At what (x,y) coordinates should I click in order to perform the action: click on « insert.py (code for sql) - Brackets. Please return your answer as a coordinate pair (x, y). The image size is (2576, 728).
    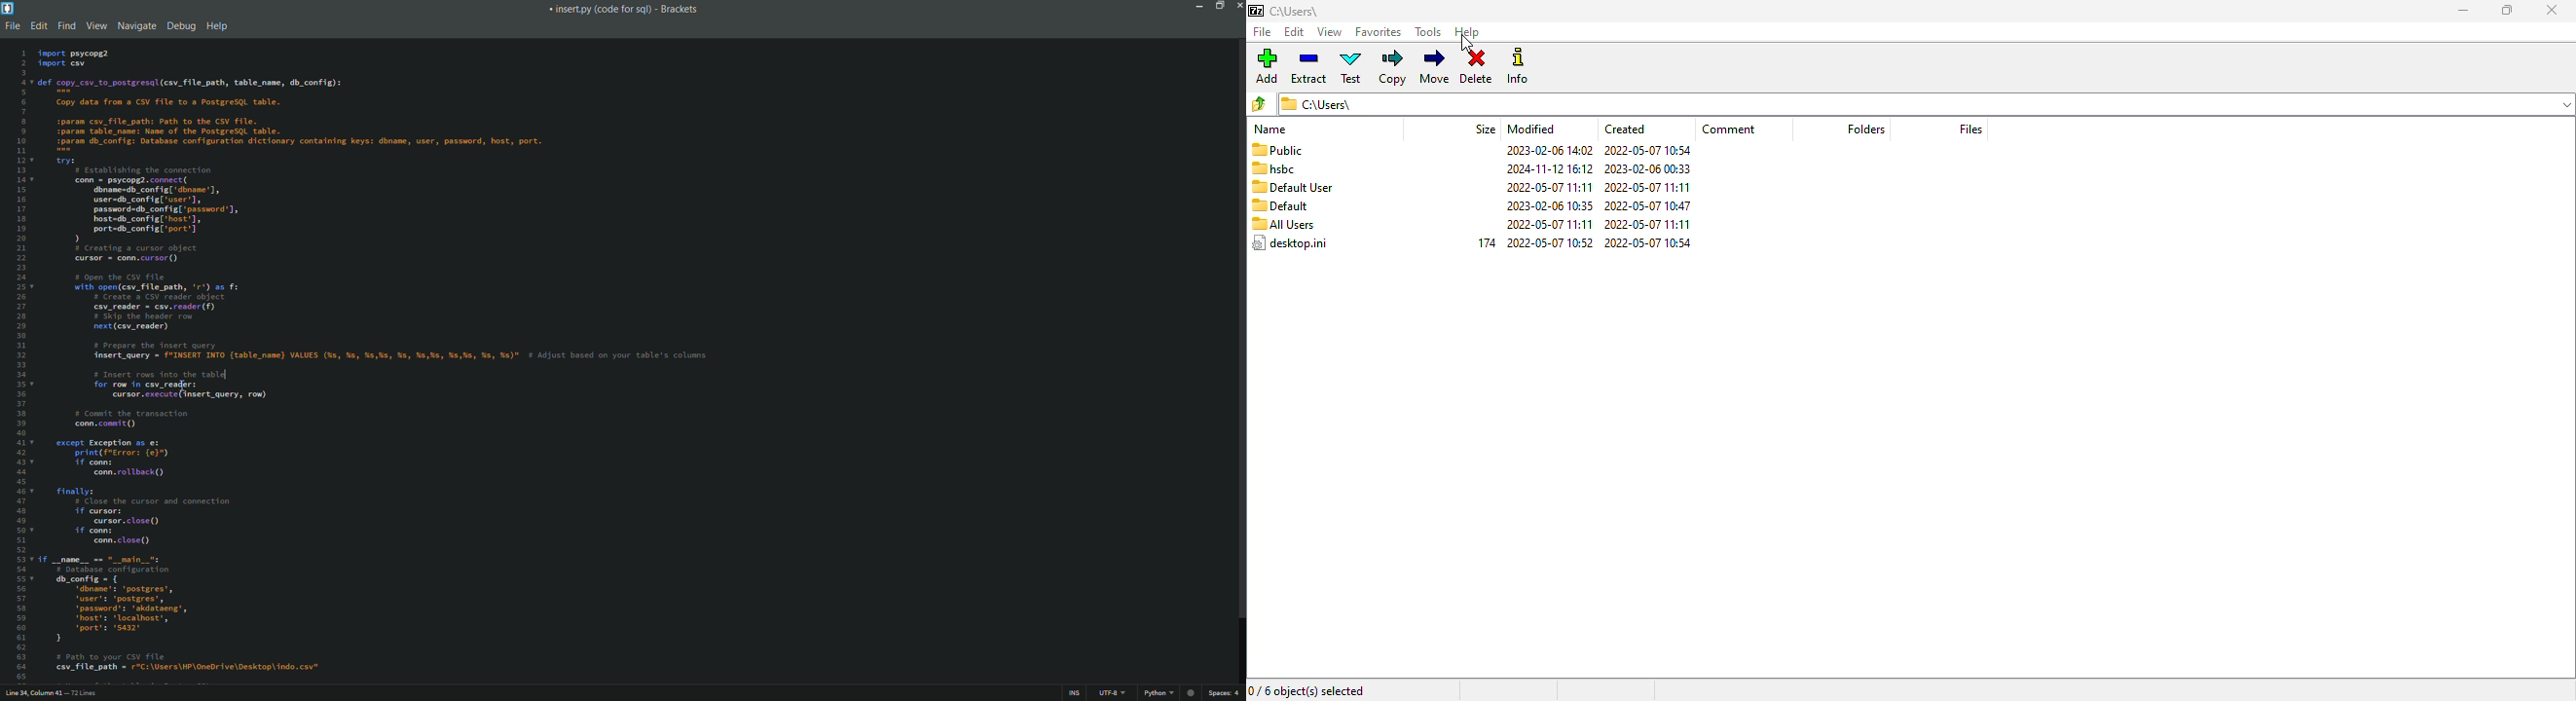
    Looking at the image, I should click on (622, 12).